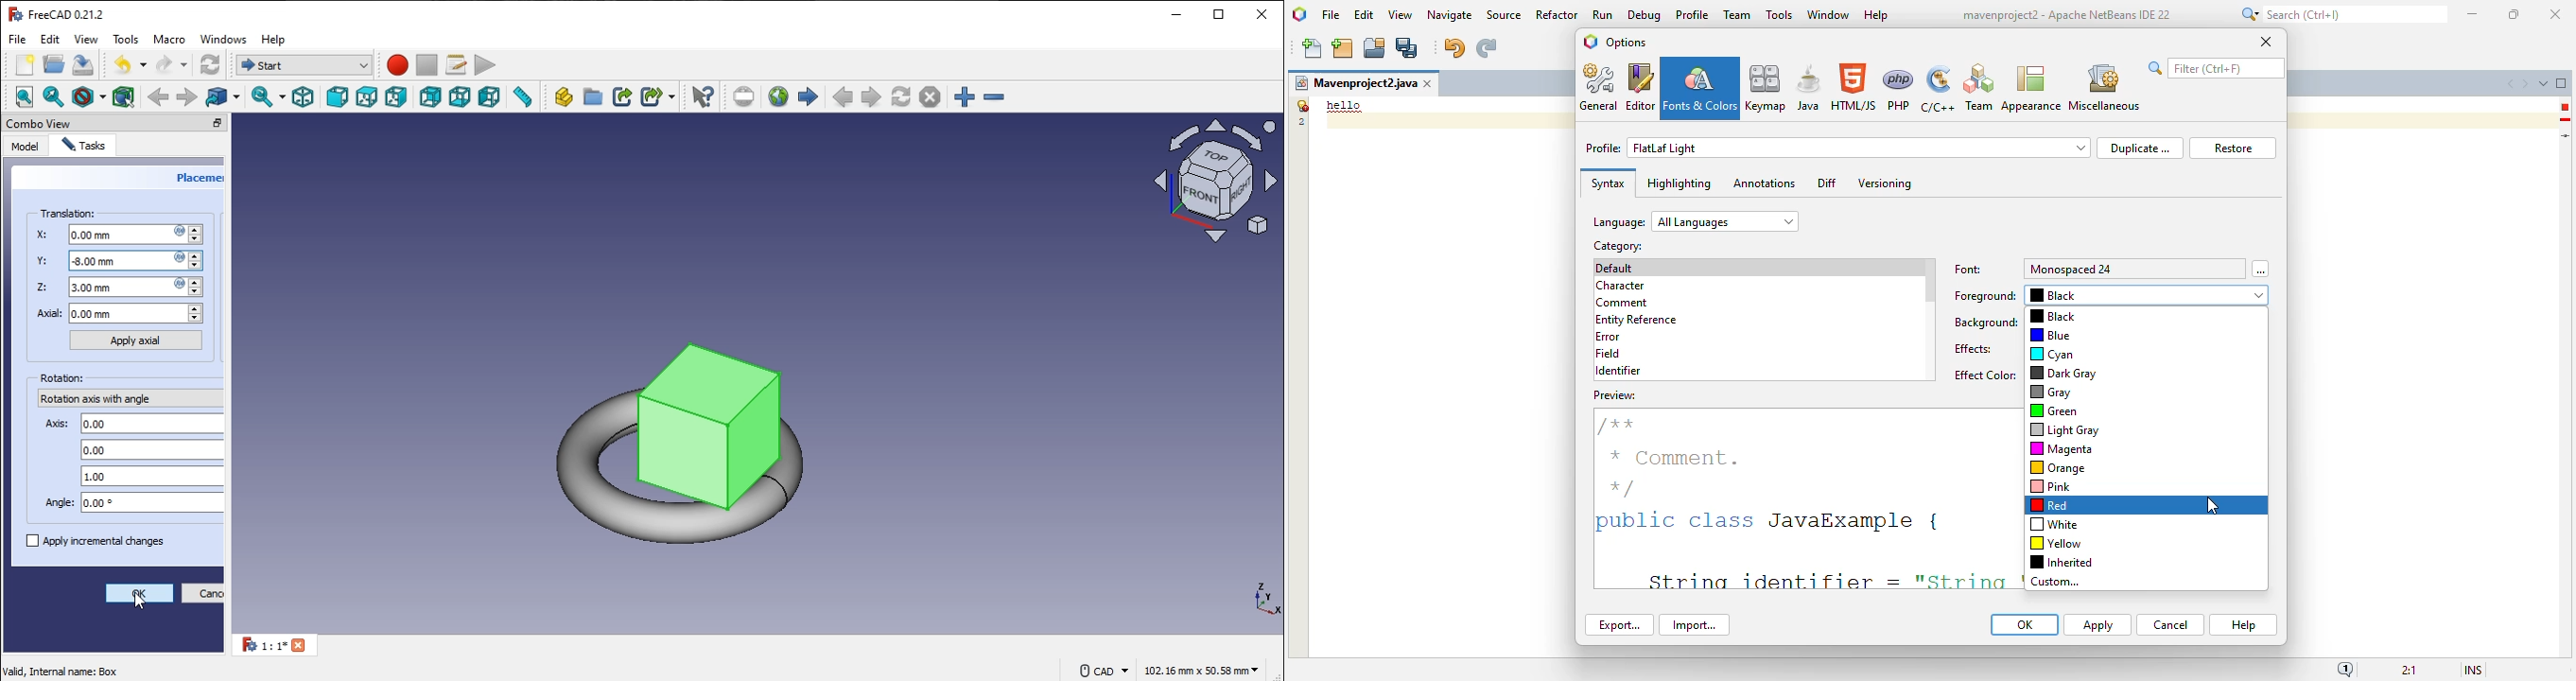  Describe the element at coordinates (159, 96) in the screenshot. I see `backward` at that location.